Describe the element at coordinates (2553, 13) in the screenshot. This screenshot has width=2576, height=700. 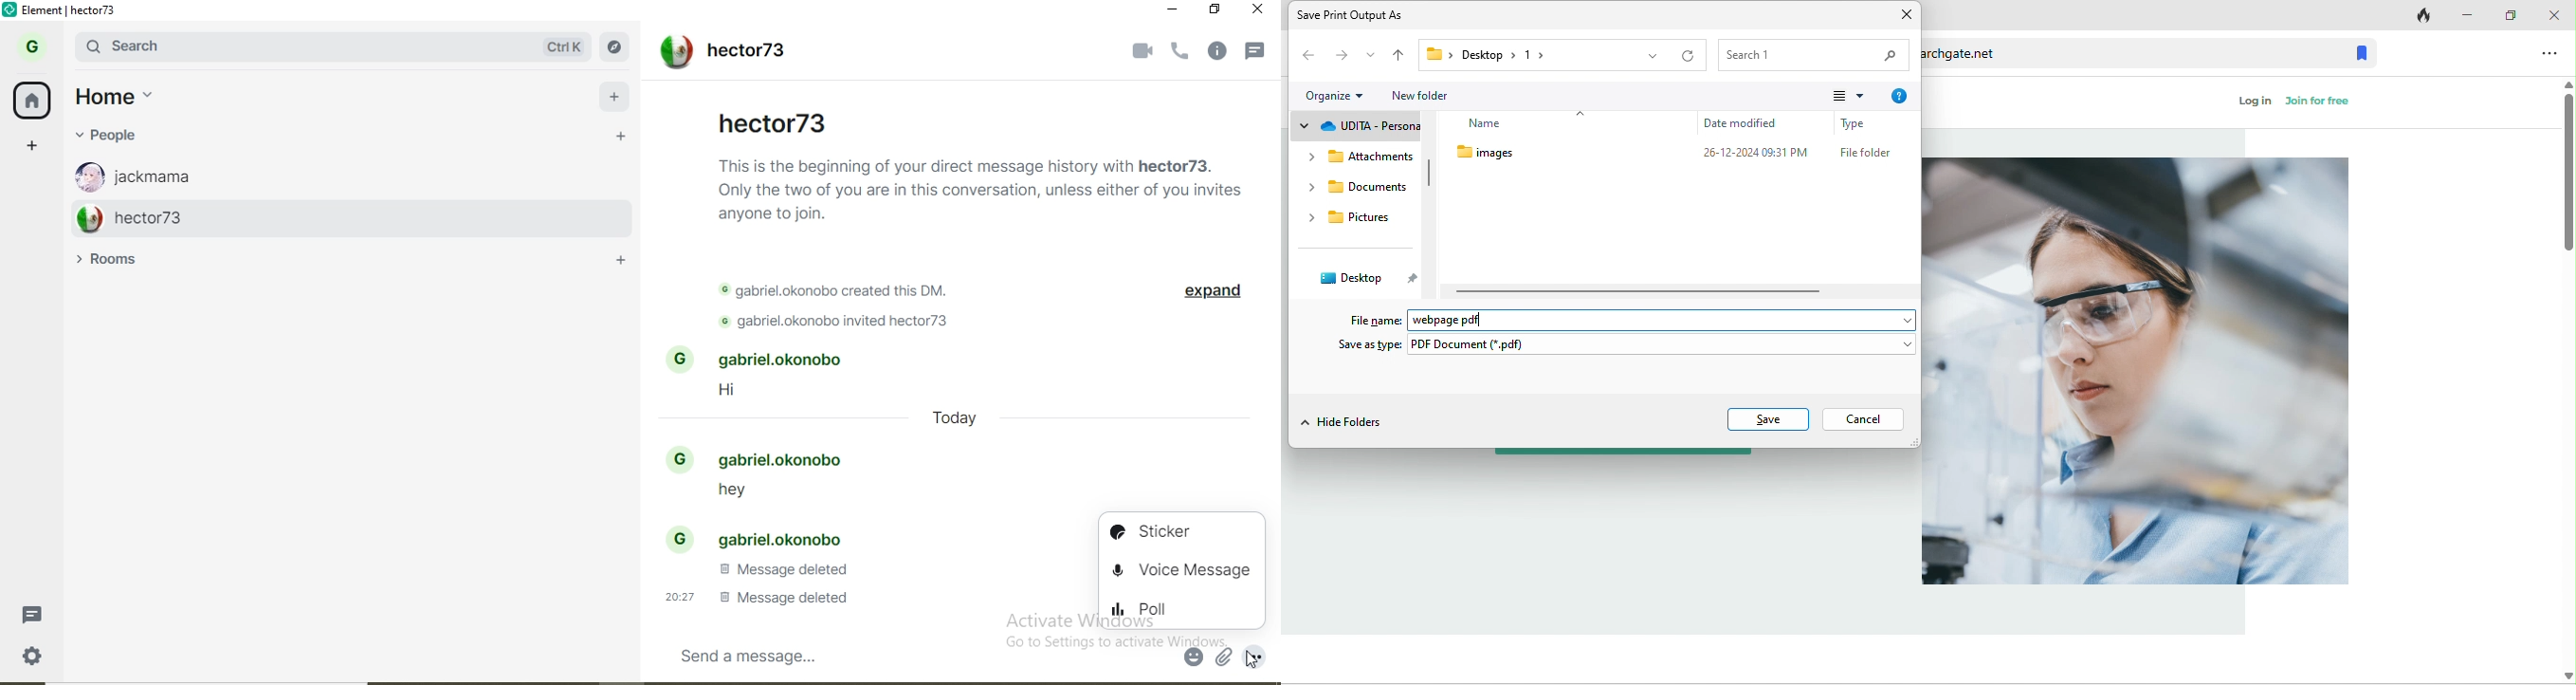
I see `close` at that location.